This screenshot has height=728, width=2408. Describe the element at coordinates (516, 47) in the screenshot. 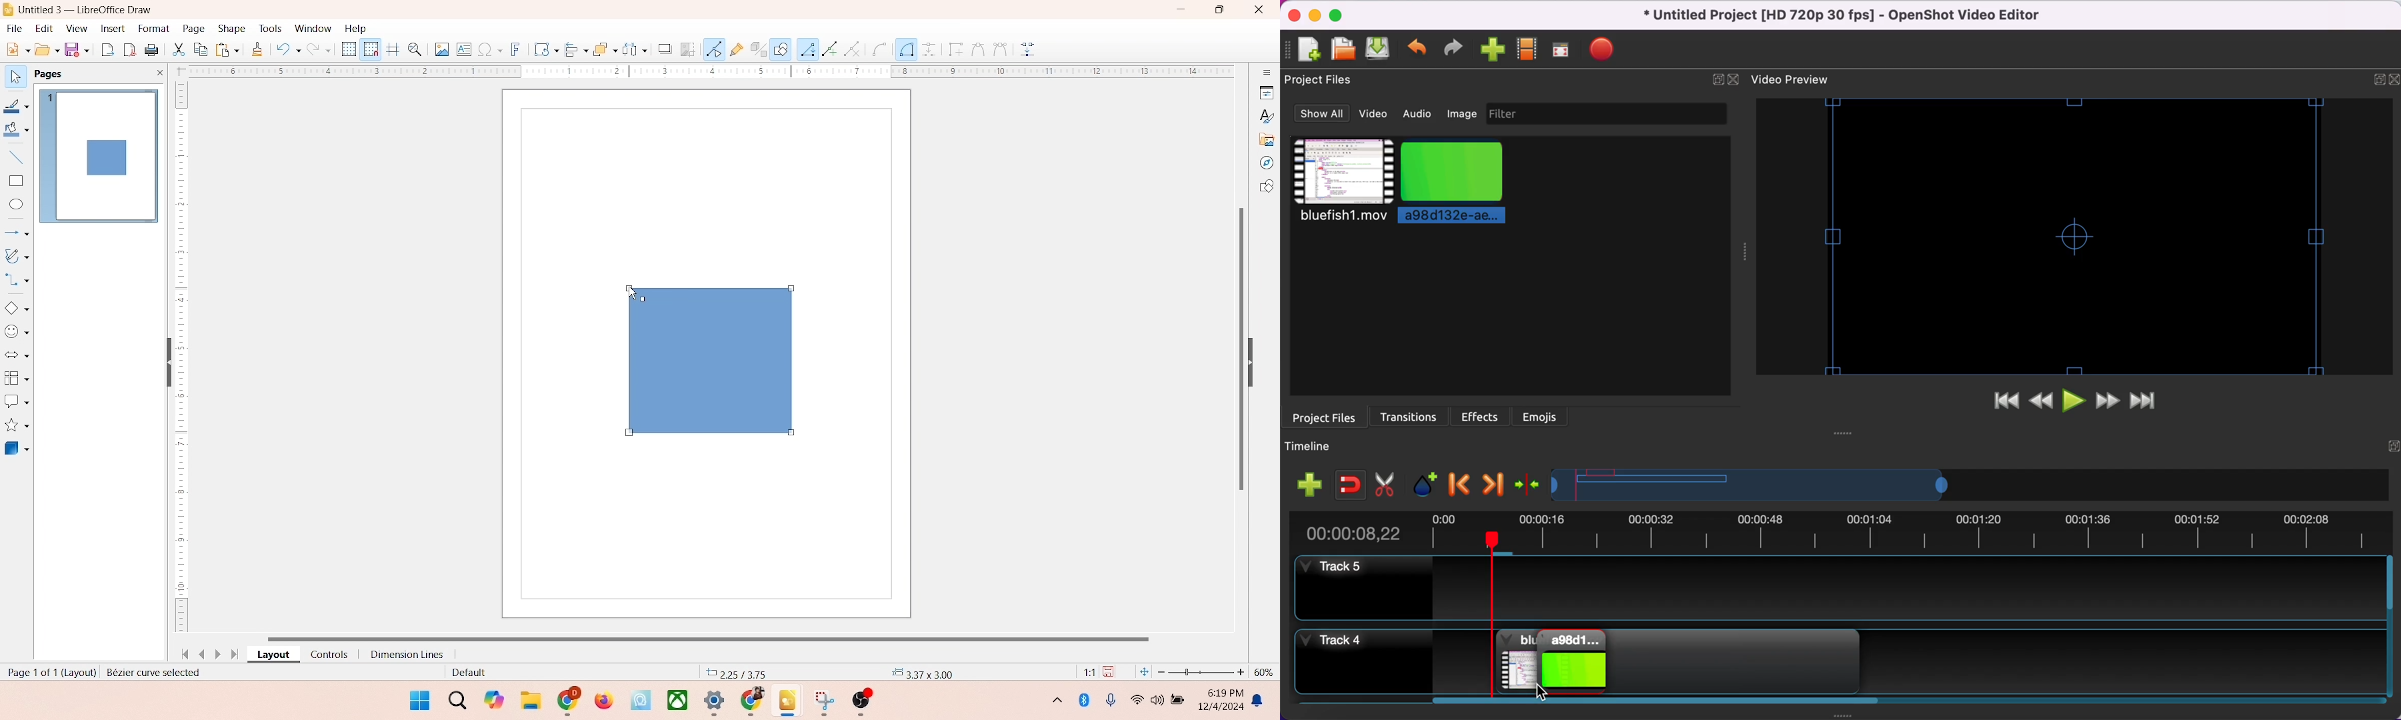

I see `fontwork text` at that location.